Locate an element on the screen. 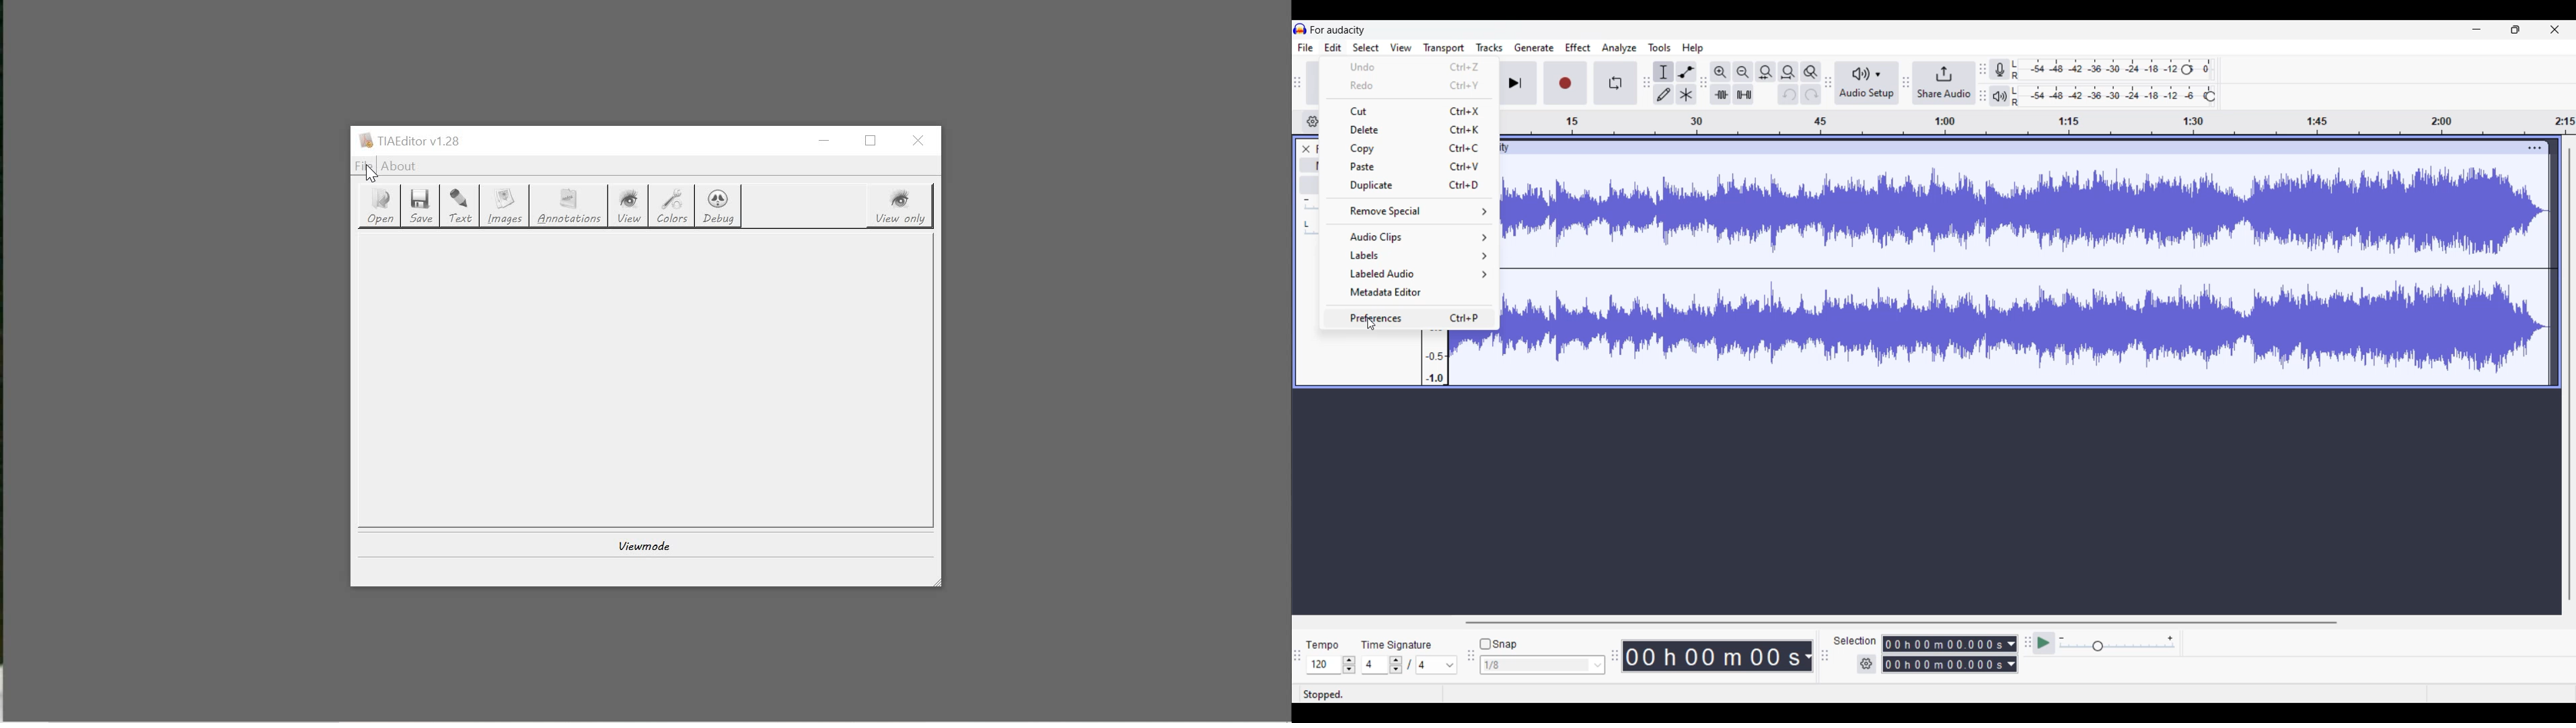 This screenshot has width=2576, height=728. undo is located at coordinates (1406, 66).